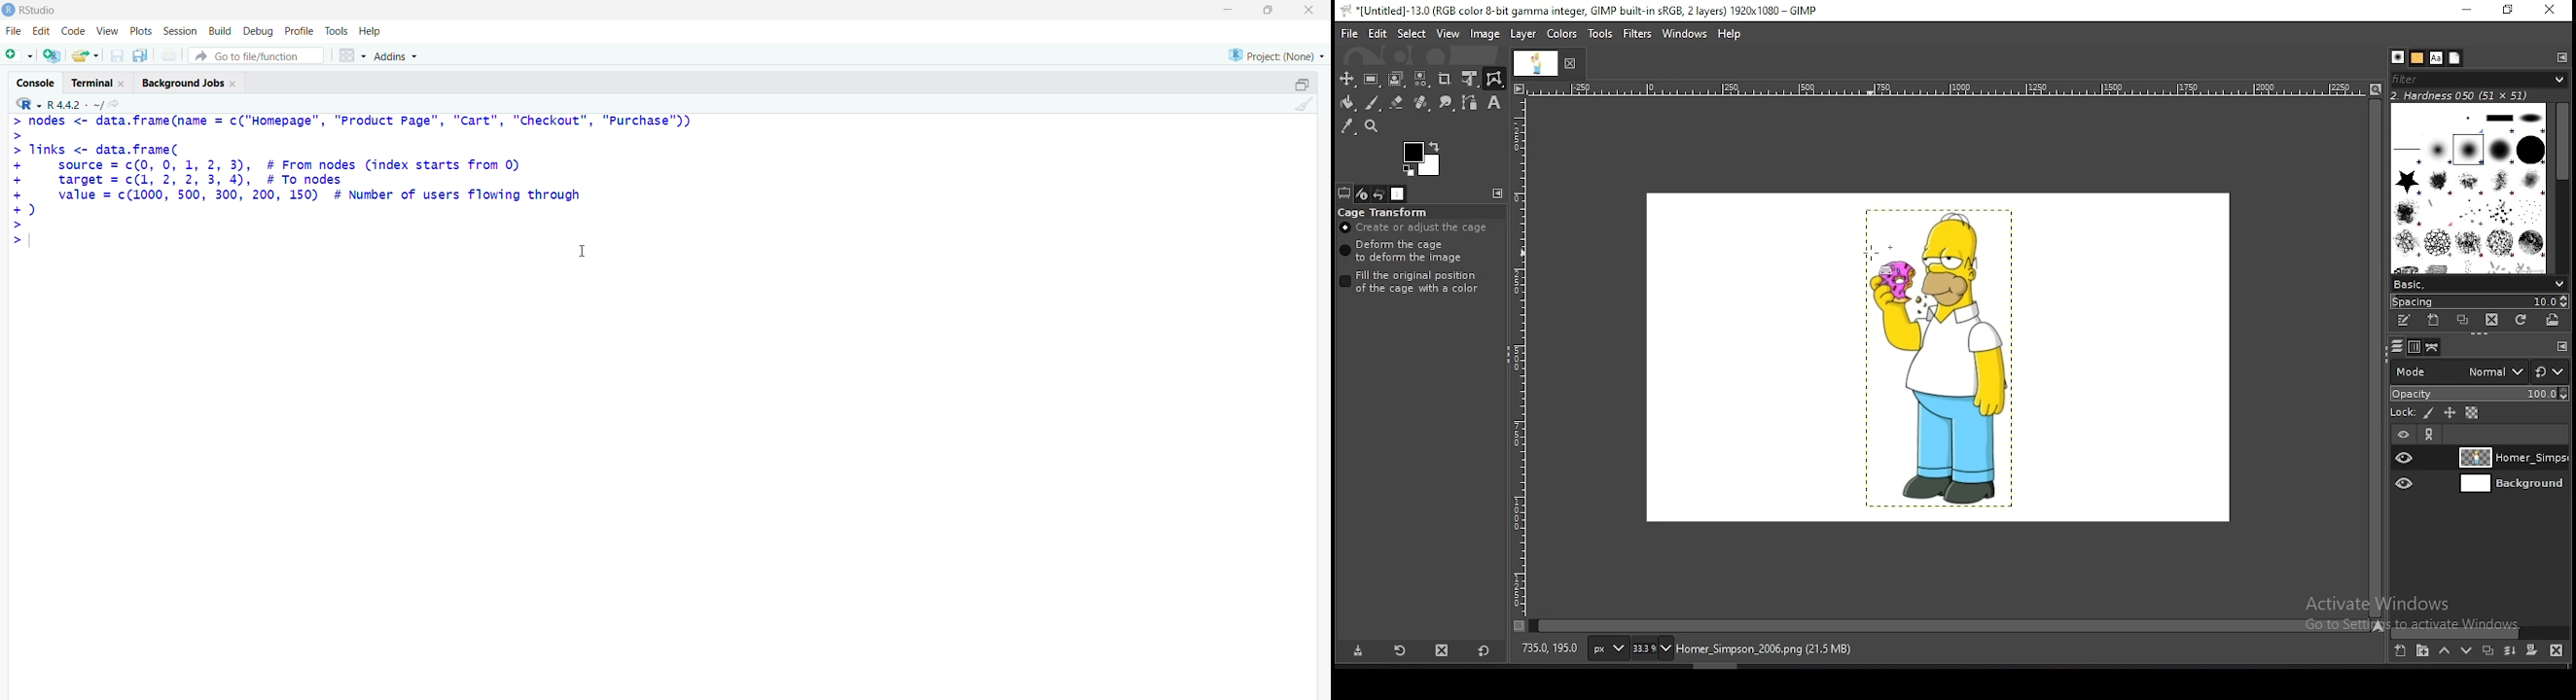 This screenshot has width=2576, height=700. I want to click on debug, so click(257, 31).